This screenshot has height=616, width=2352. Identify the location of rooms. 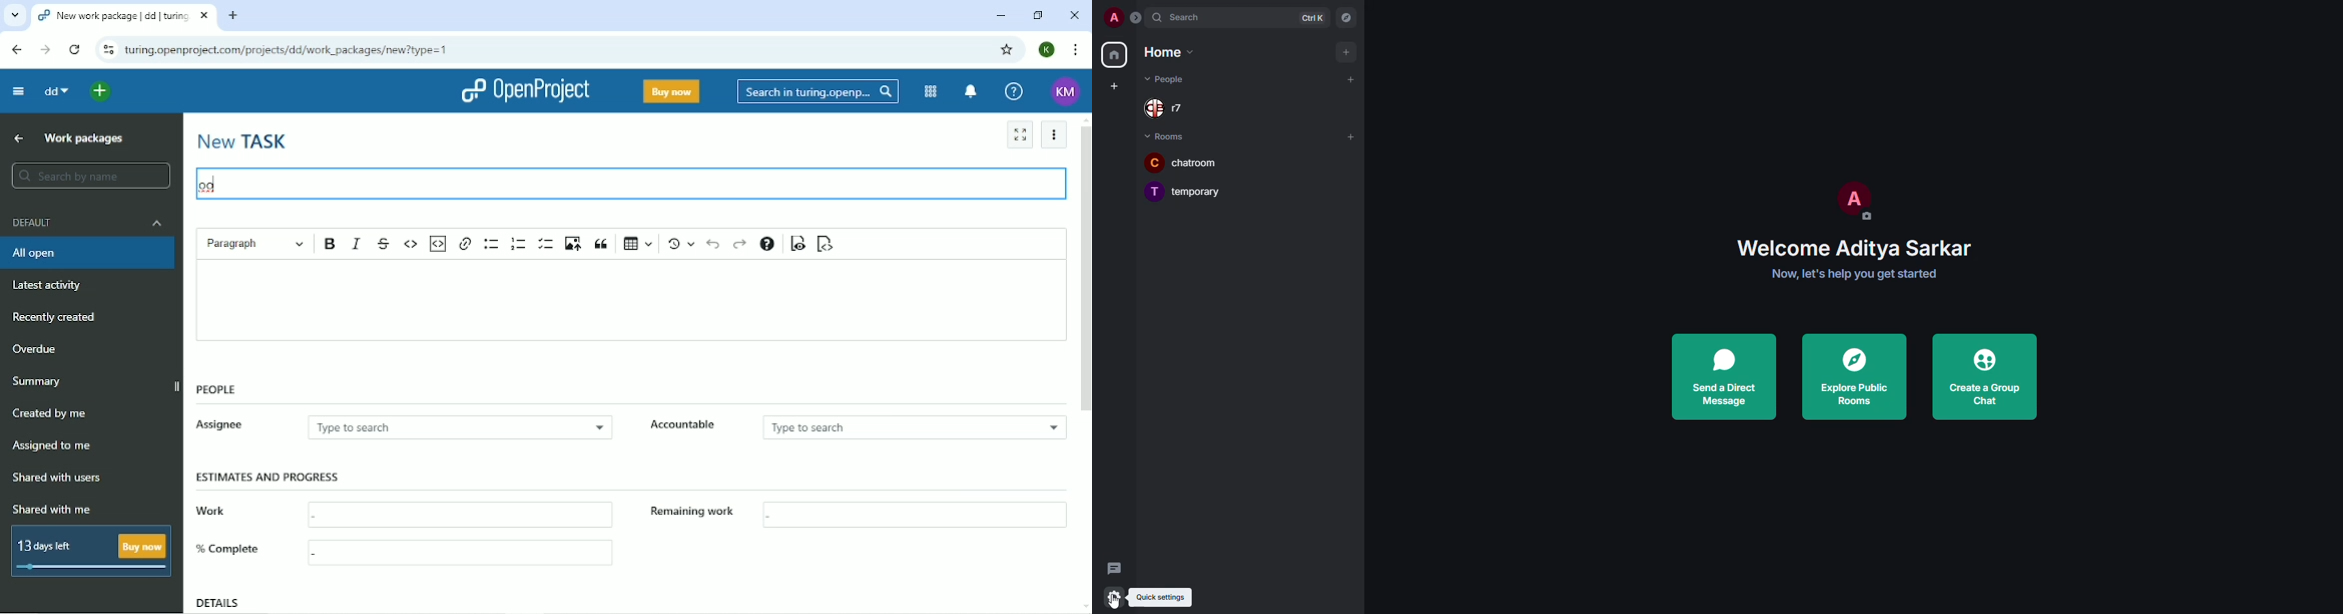
(1169, 138).